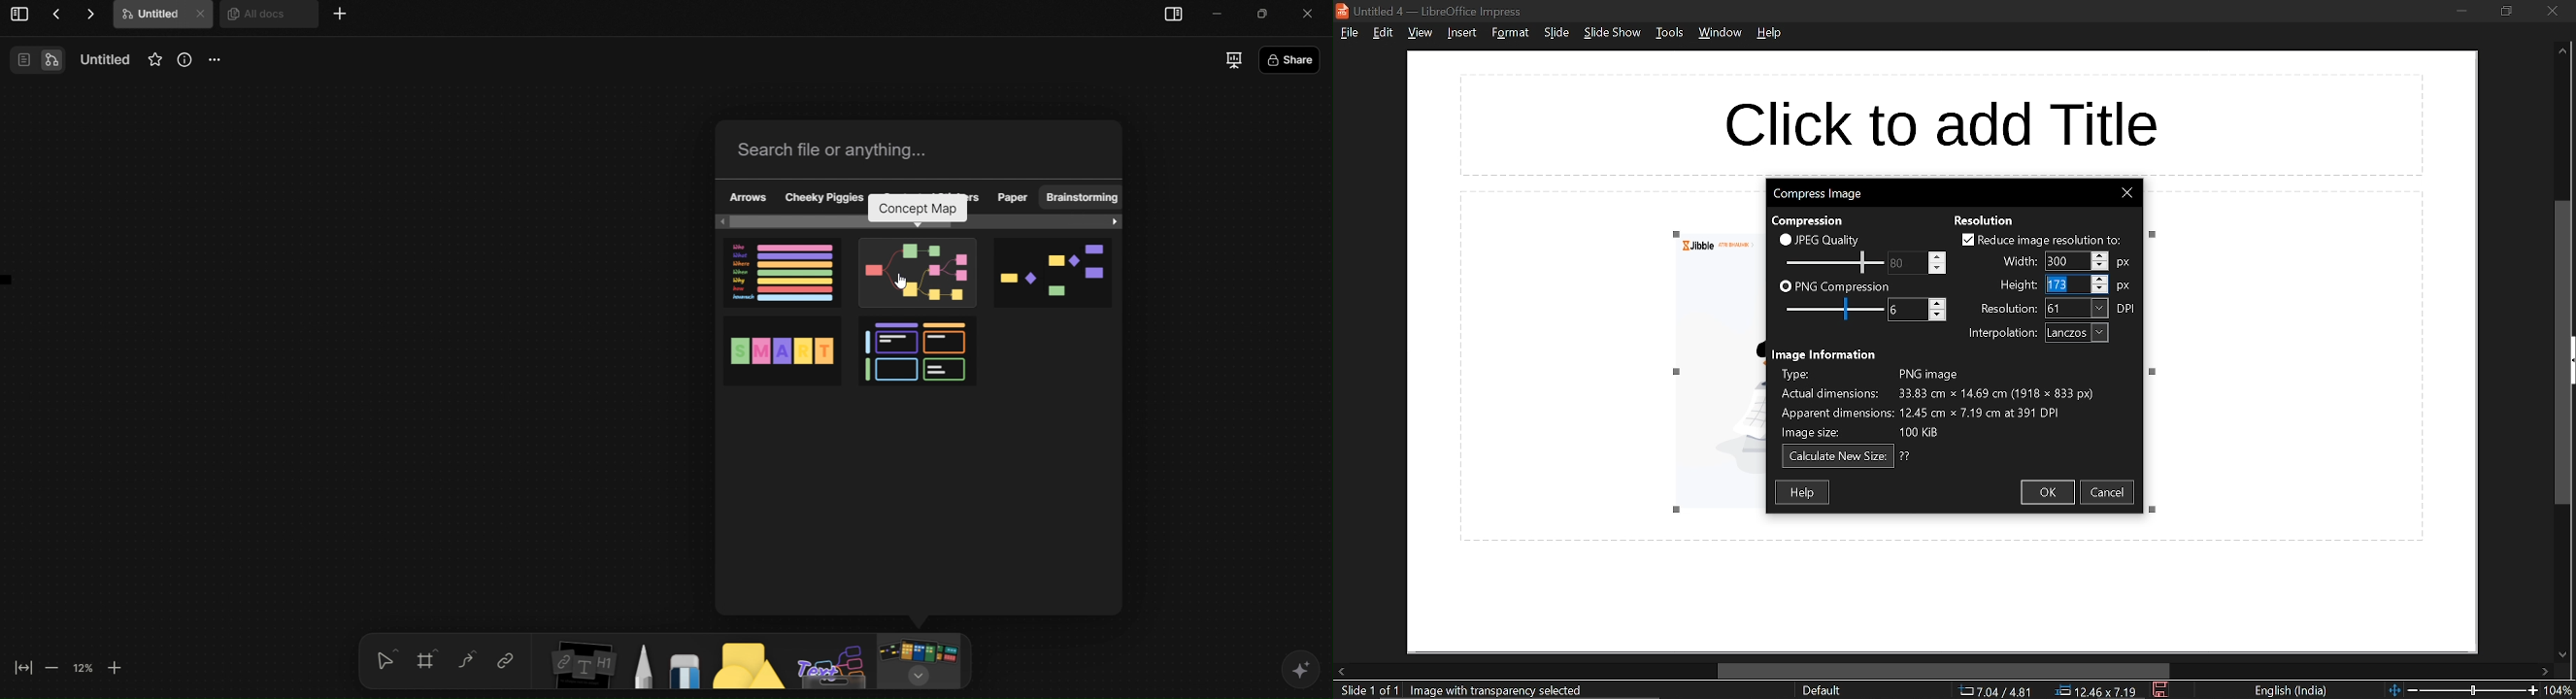 The image size is (2576, 700). I want to click on Increase , so click(1938, 254).